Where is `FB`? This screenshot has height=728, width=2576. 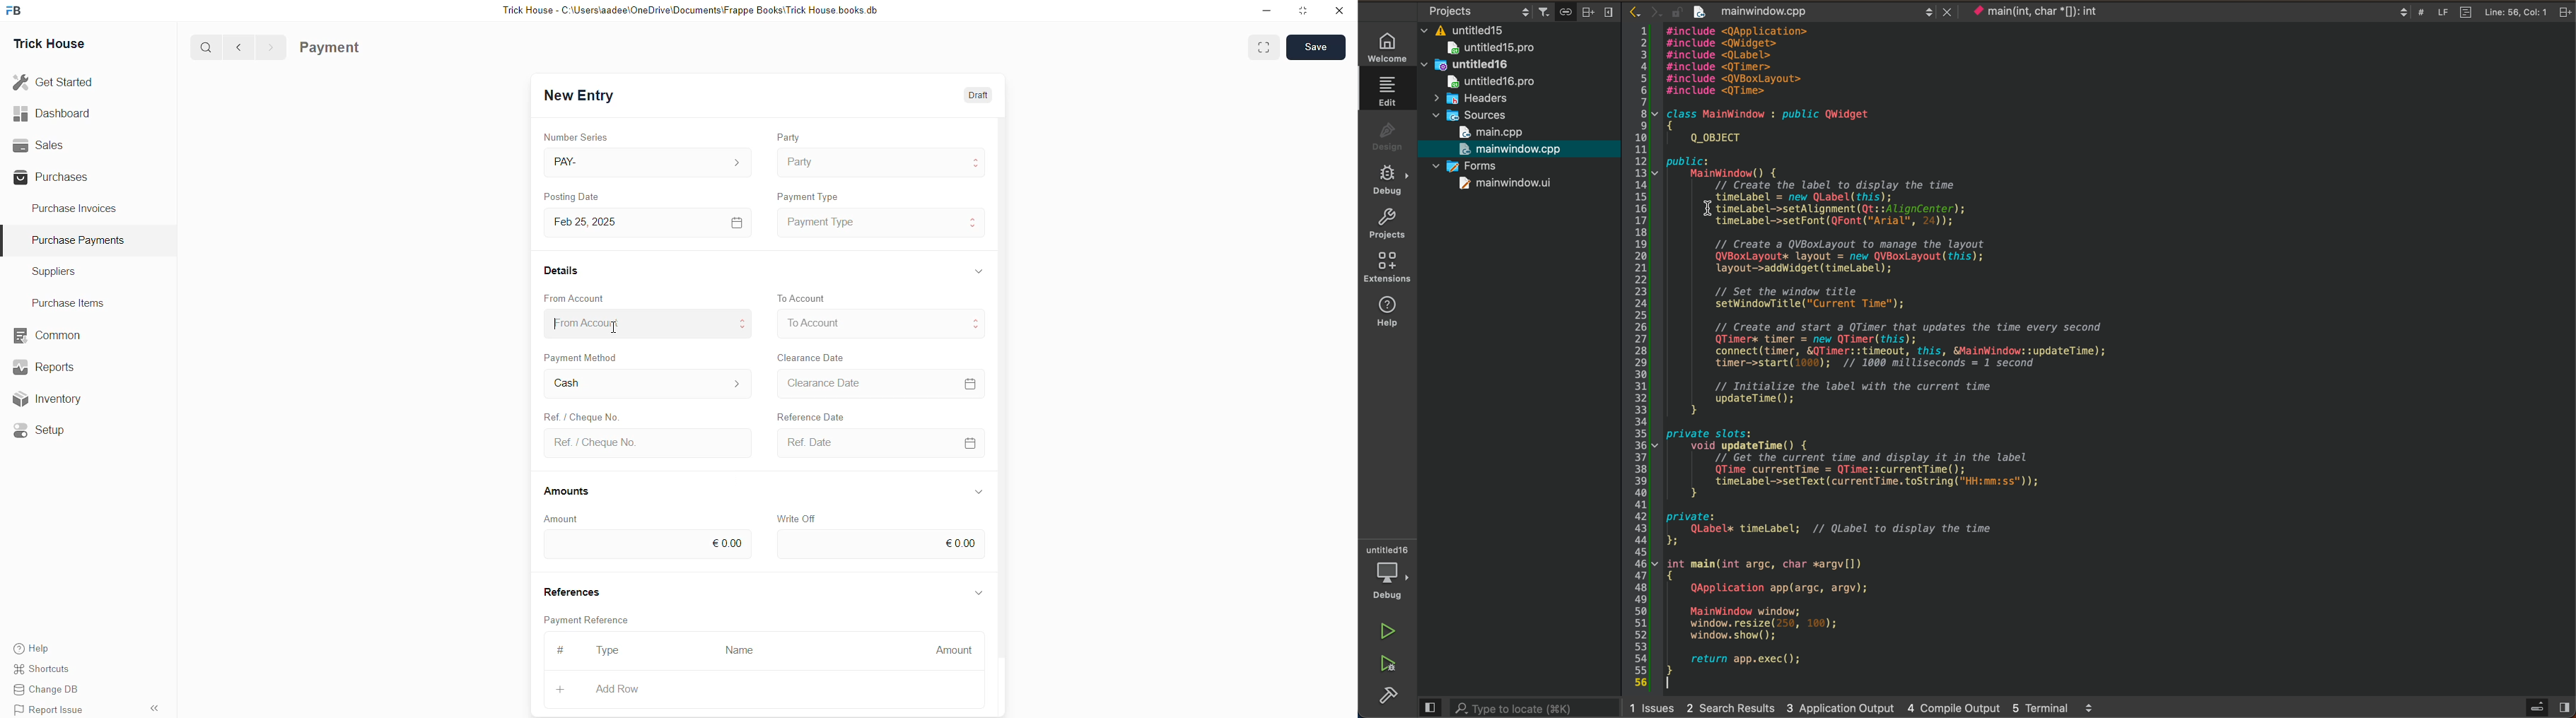
FB is located at coordinates (16, 9).